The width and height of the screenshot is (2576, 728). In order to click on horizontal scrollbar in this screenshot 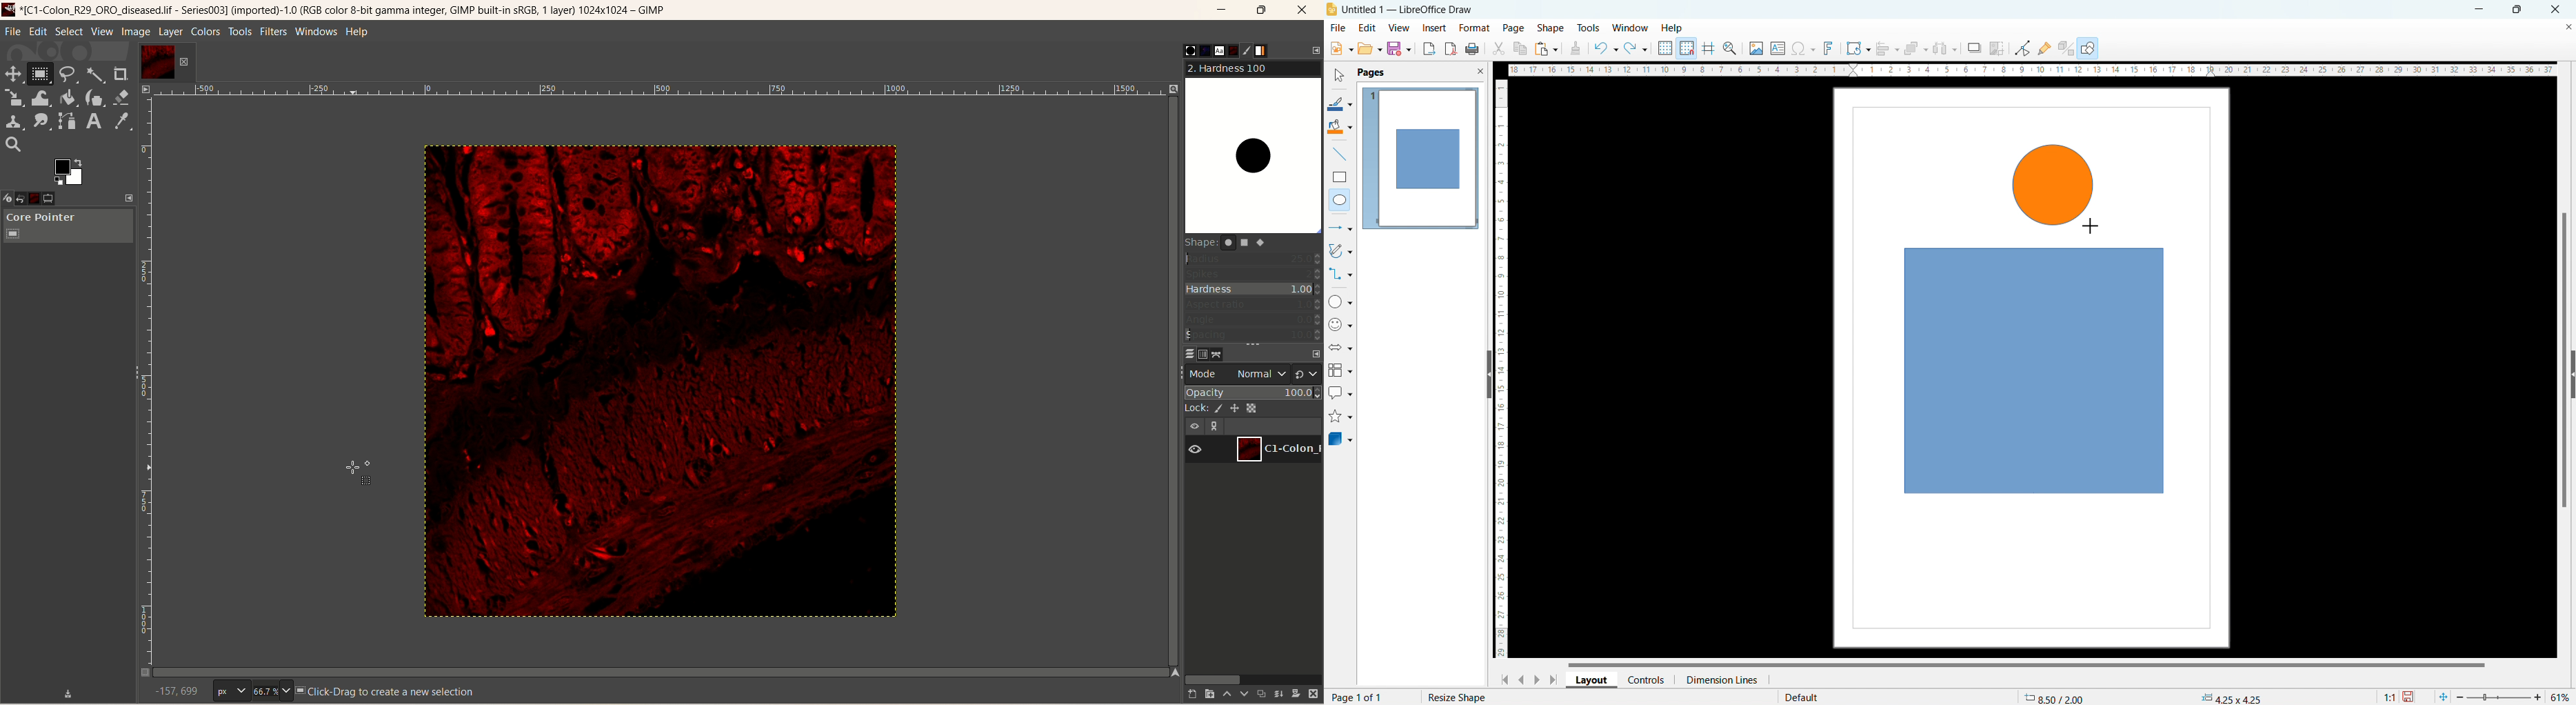, I will do `click(2027, 664)`.